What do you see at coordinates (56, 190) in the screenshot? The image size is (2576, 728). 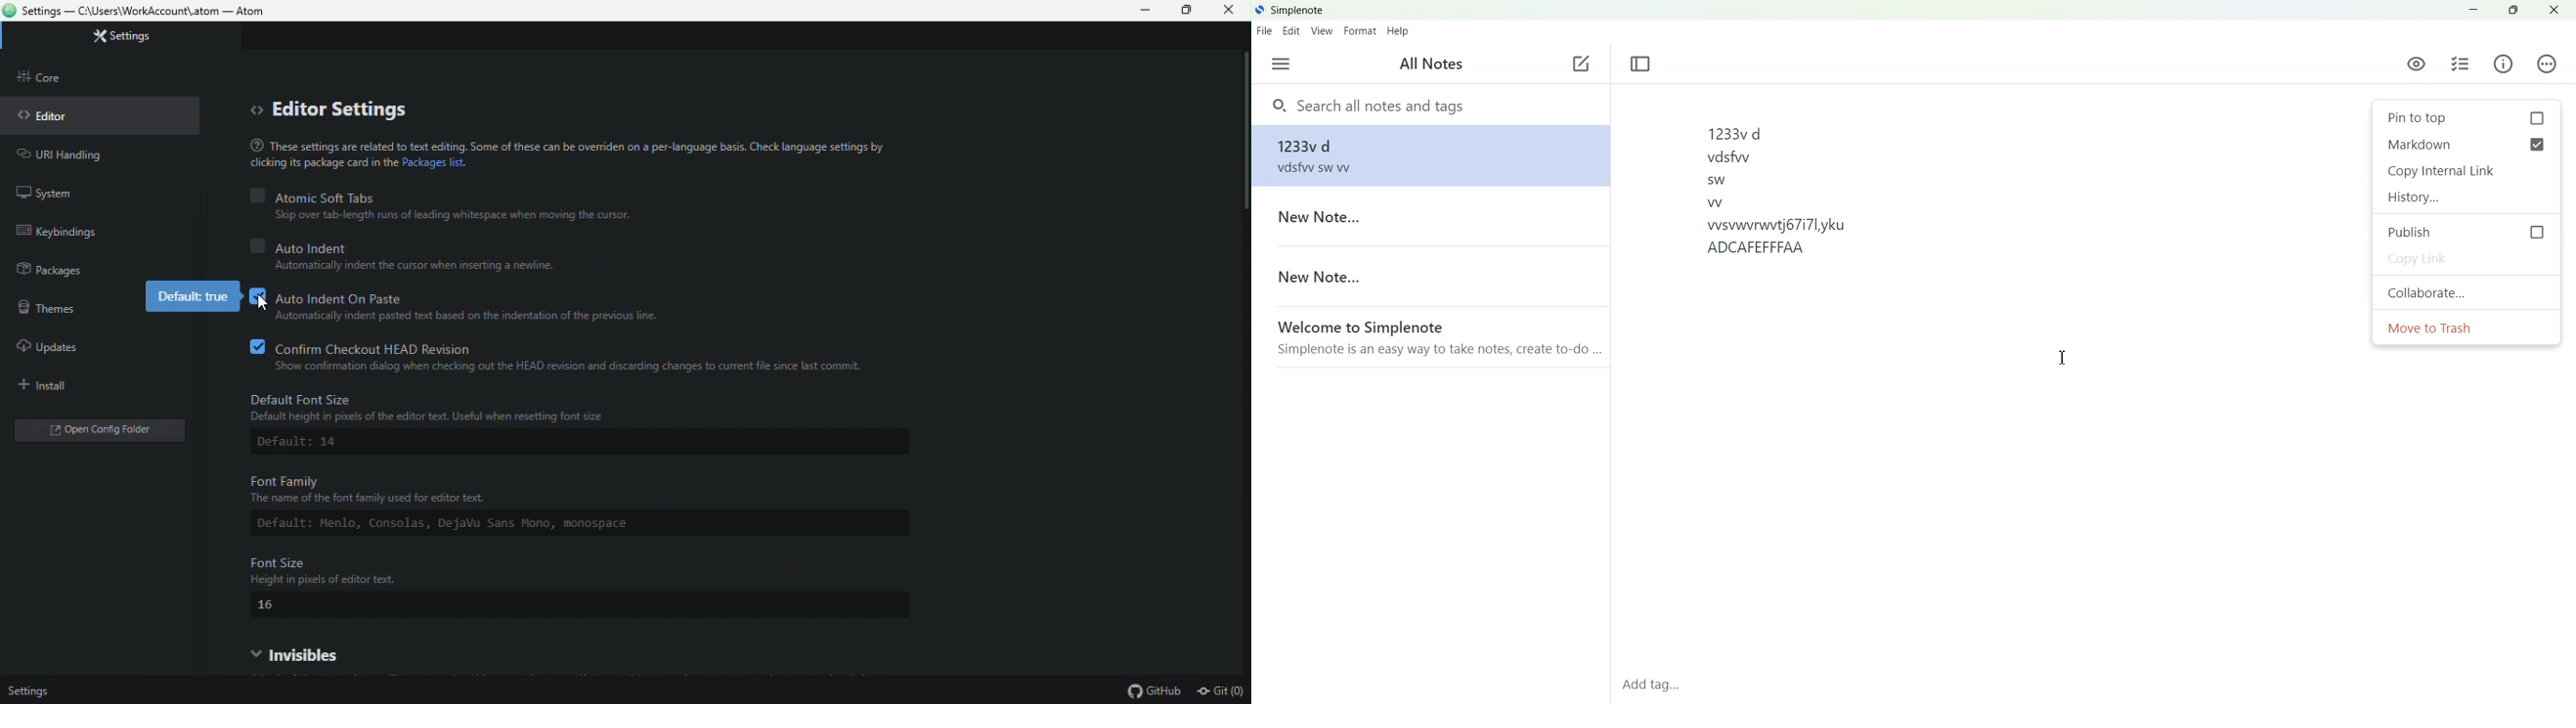 I see `system` at bounding box center [56, 190].